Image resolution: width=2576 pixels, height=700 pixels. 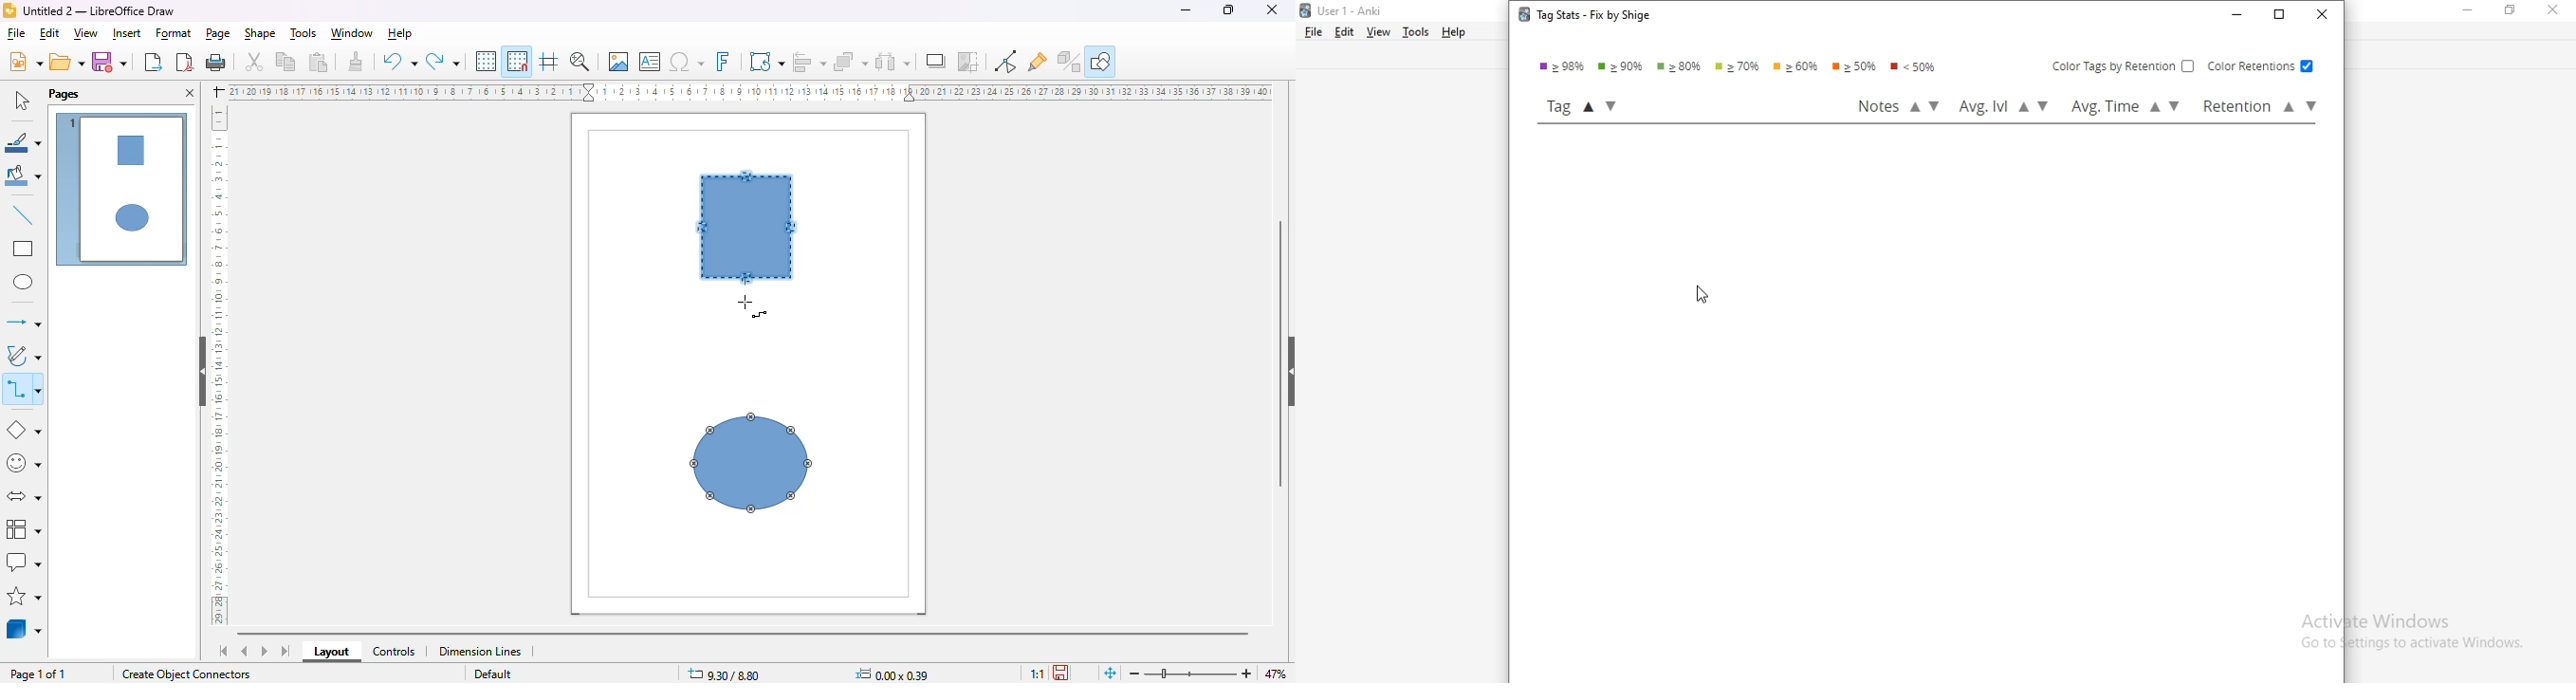 I want to click on undo, so click(x=399, y=63).